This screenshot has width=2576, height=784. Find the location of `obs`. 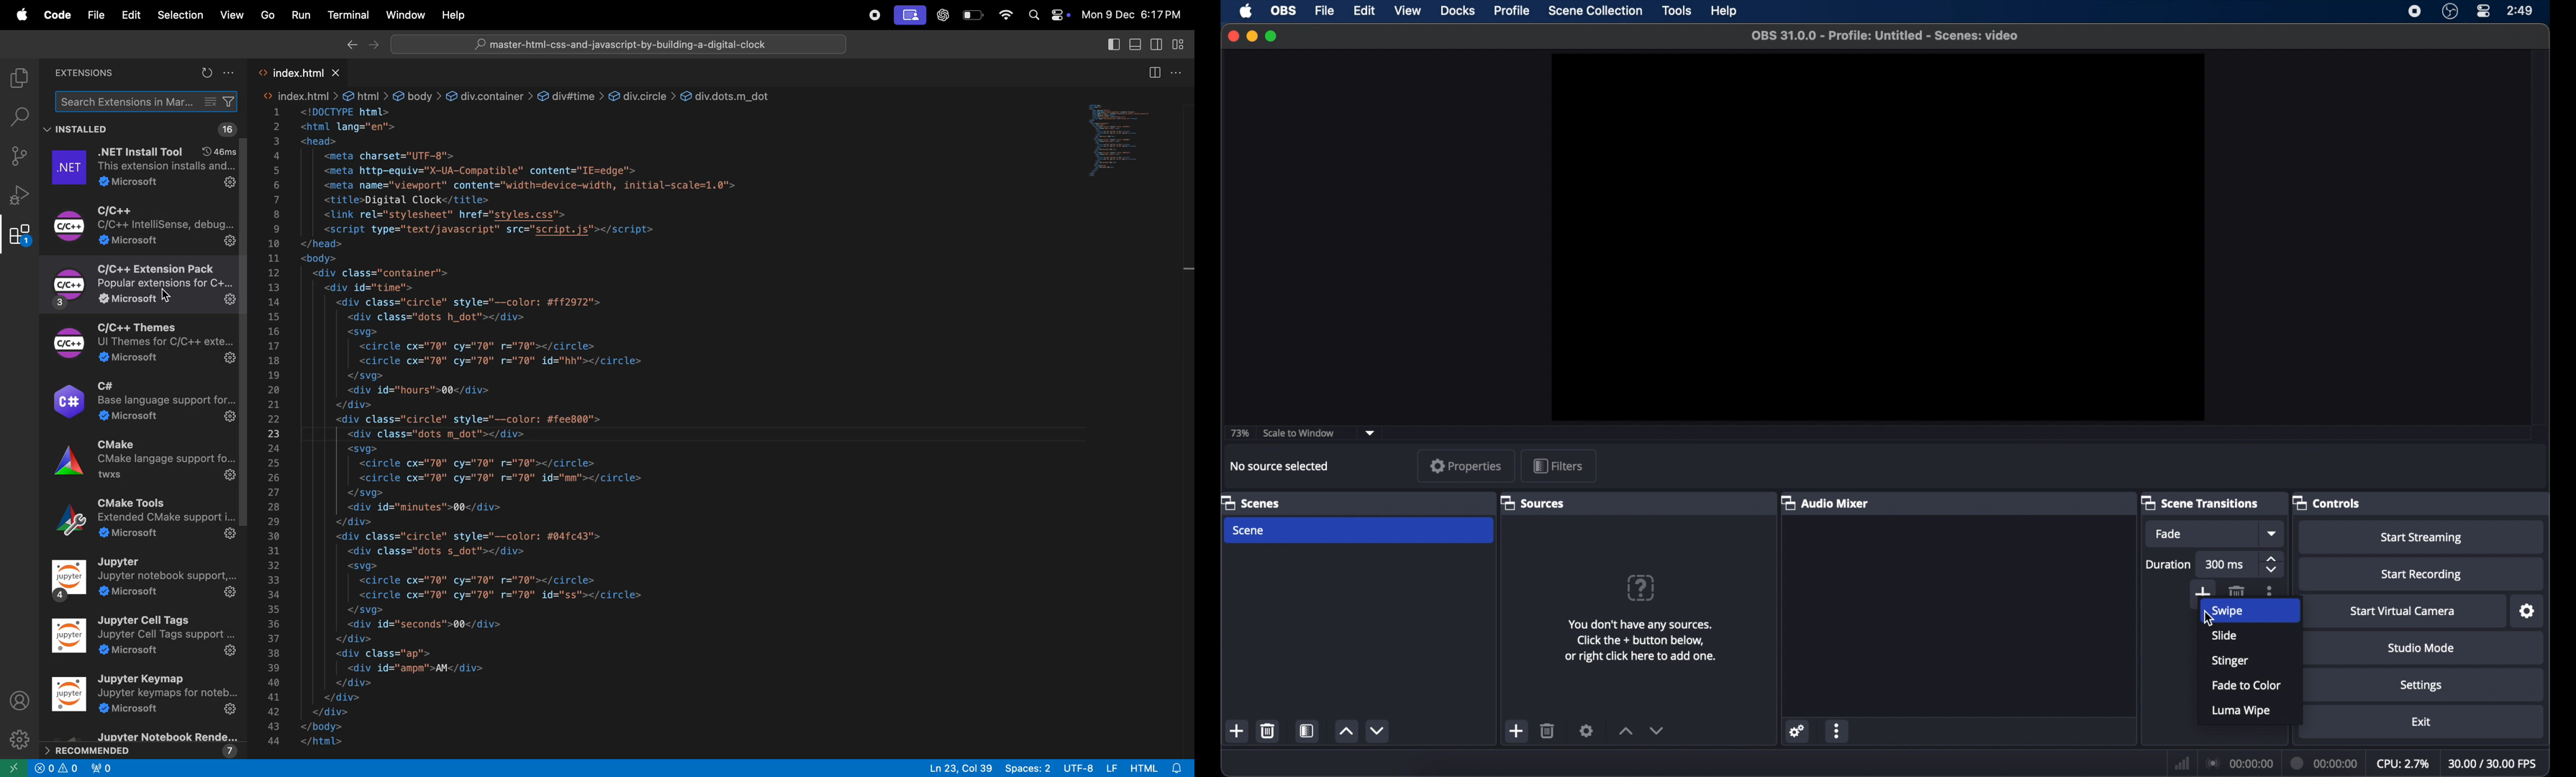

obs is located at coordinates (1282, 9).